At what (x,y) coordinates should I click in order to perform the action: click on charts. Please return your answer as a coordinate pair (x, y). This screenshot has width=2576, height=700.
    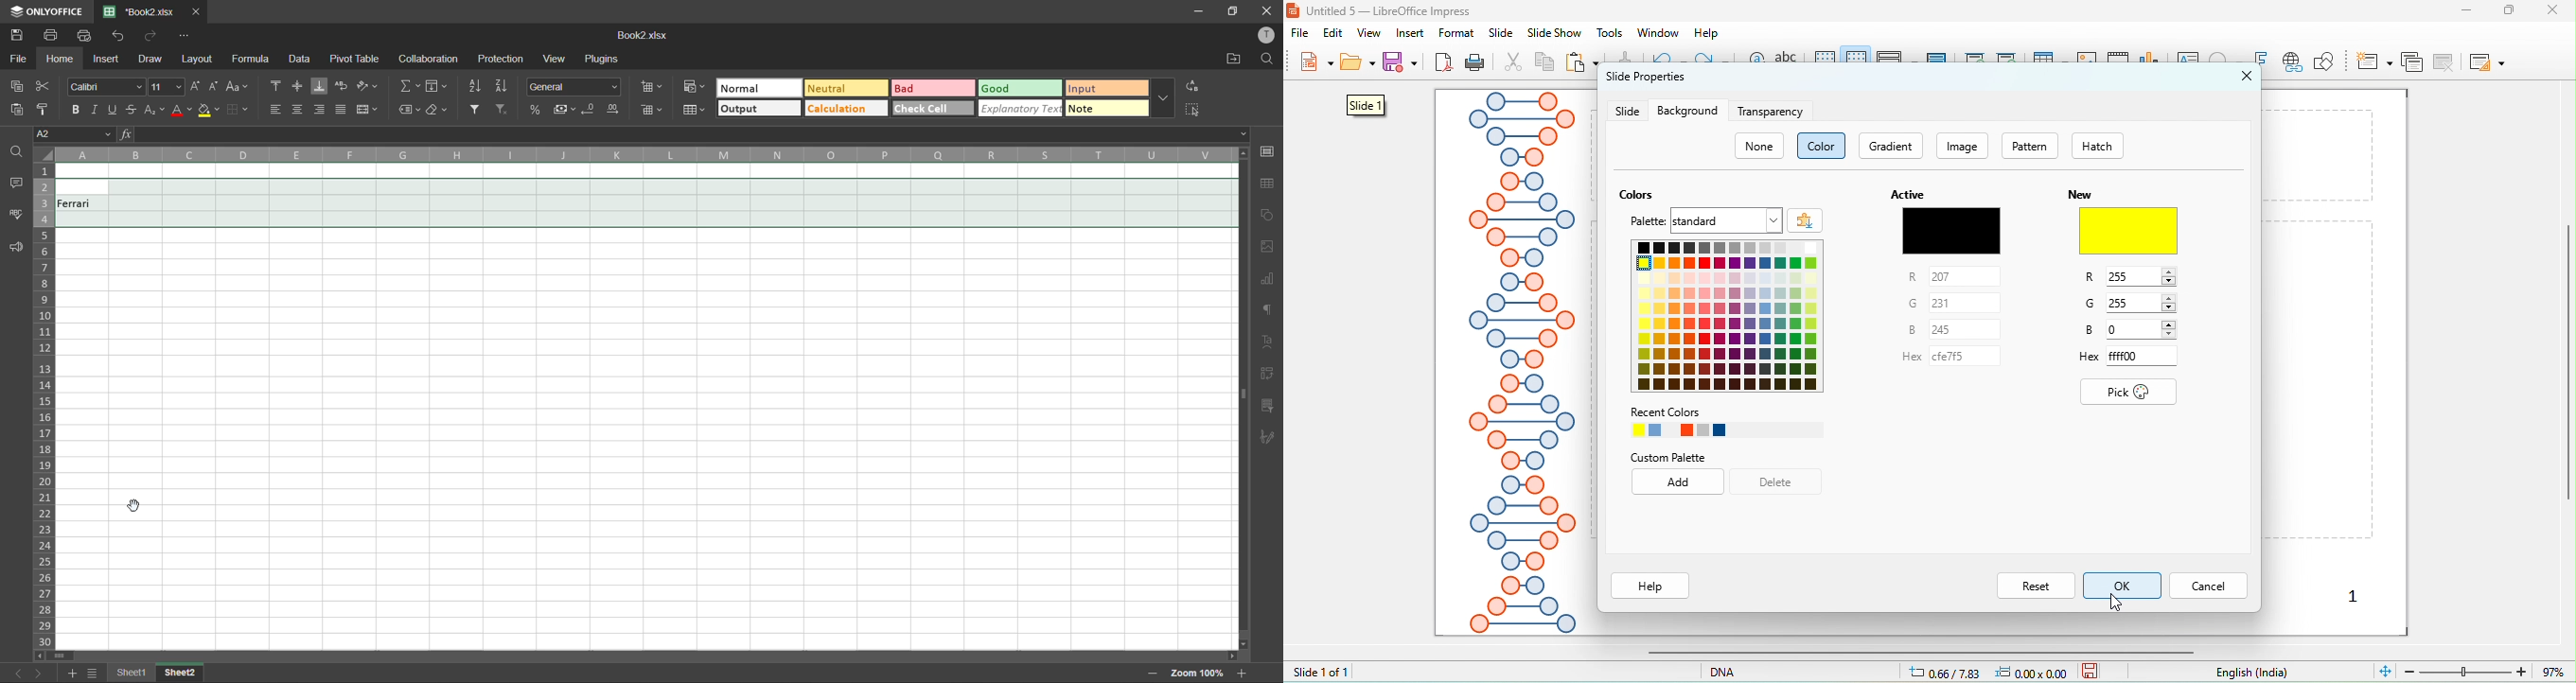
    Looking at the image, I should click on (1268, 282).